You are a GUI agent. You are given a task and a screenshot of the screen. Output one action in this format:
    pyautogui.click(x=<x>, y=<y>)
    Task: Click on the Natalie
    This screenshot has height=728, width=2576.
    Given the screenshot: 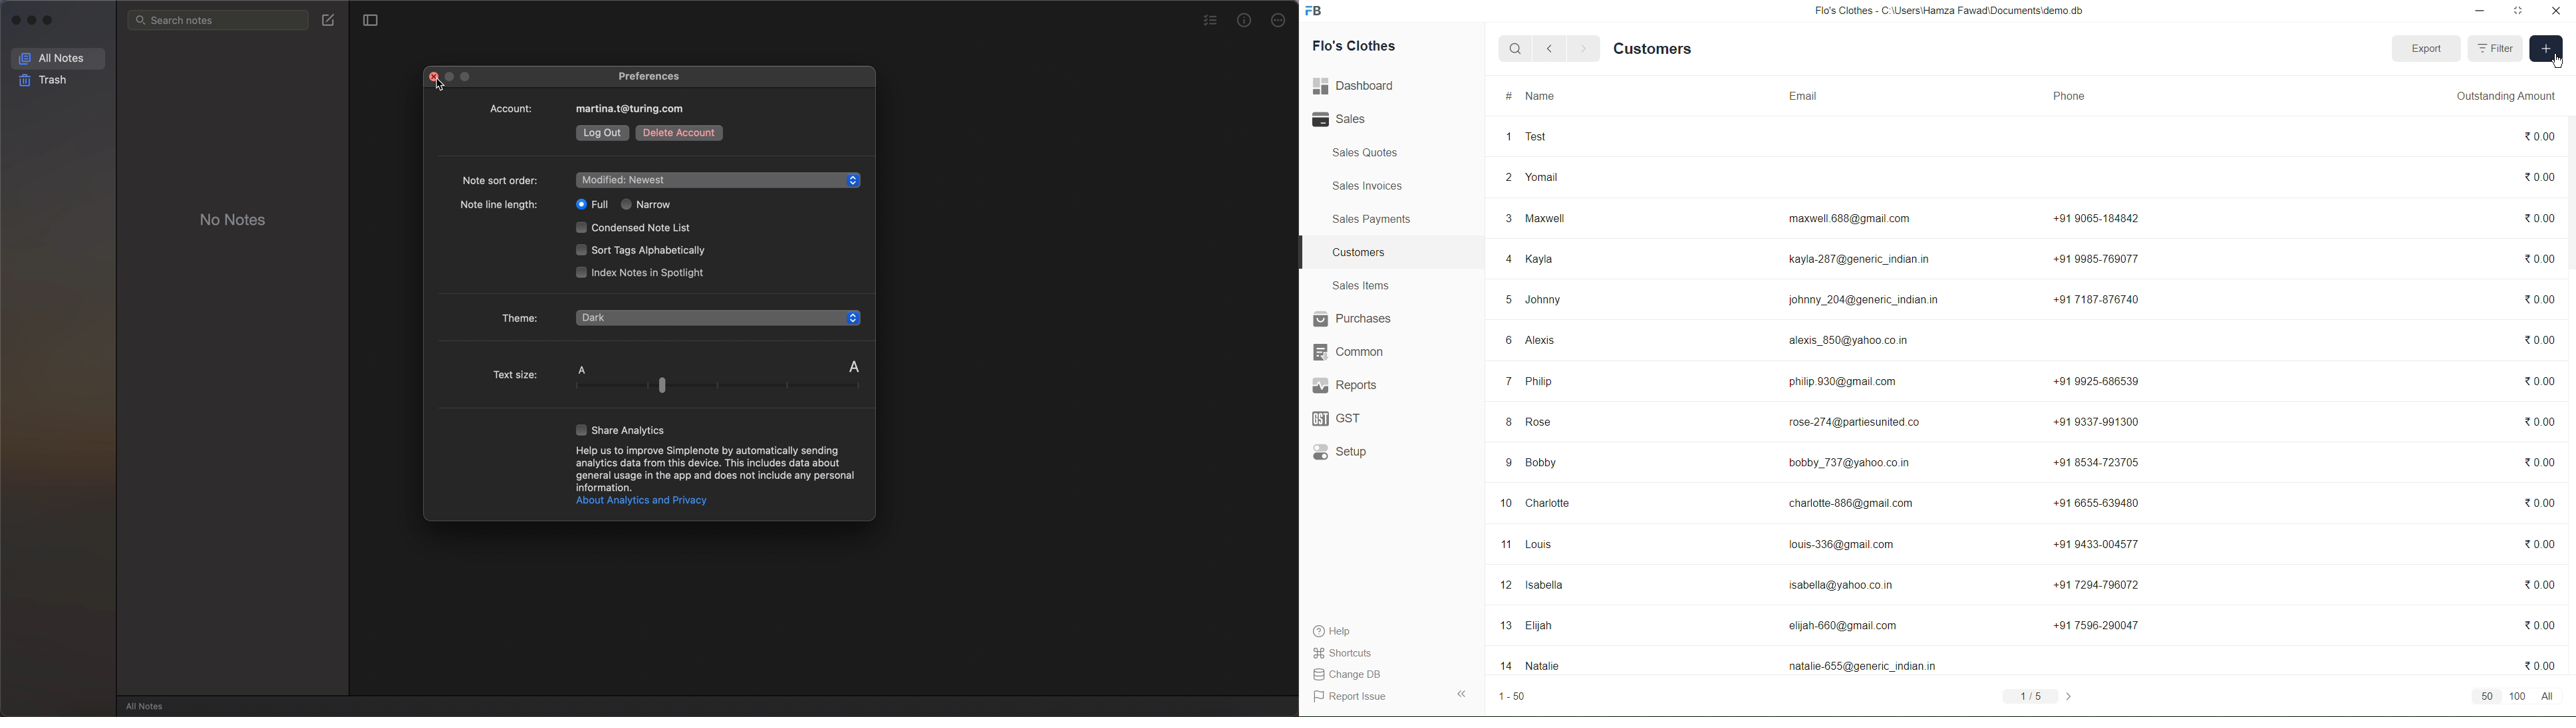 What is the action you would take?
    pyautogui.click(x=1542, y=666)
    